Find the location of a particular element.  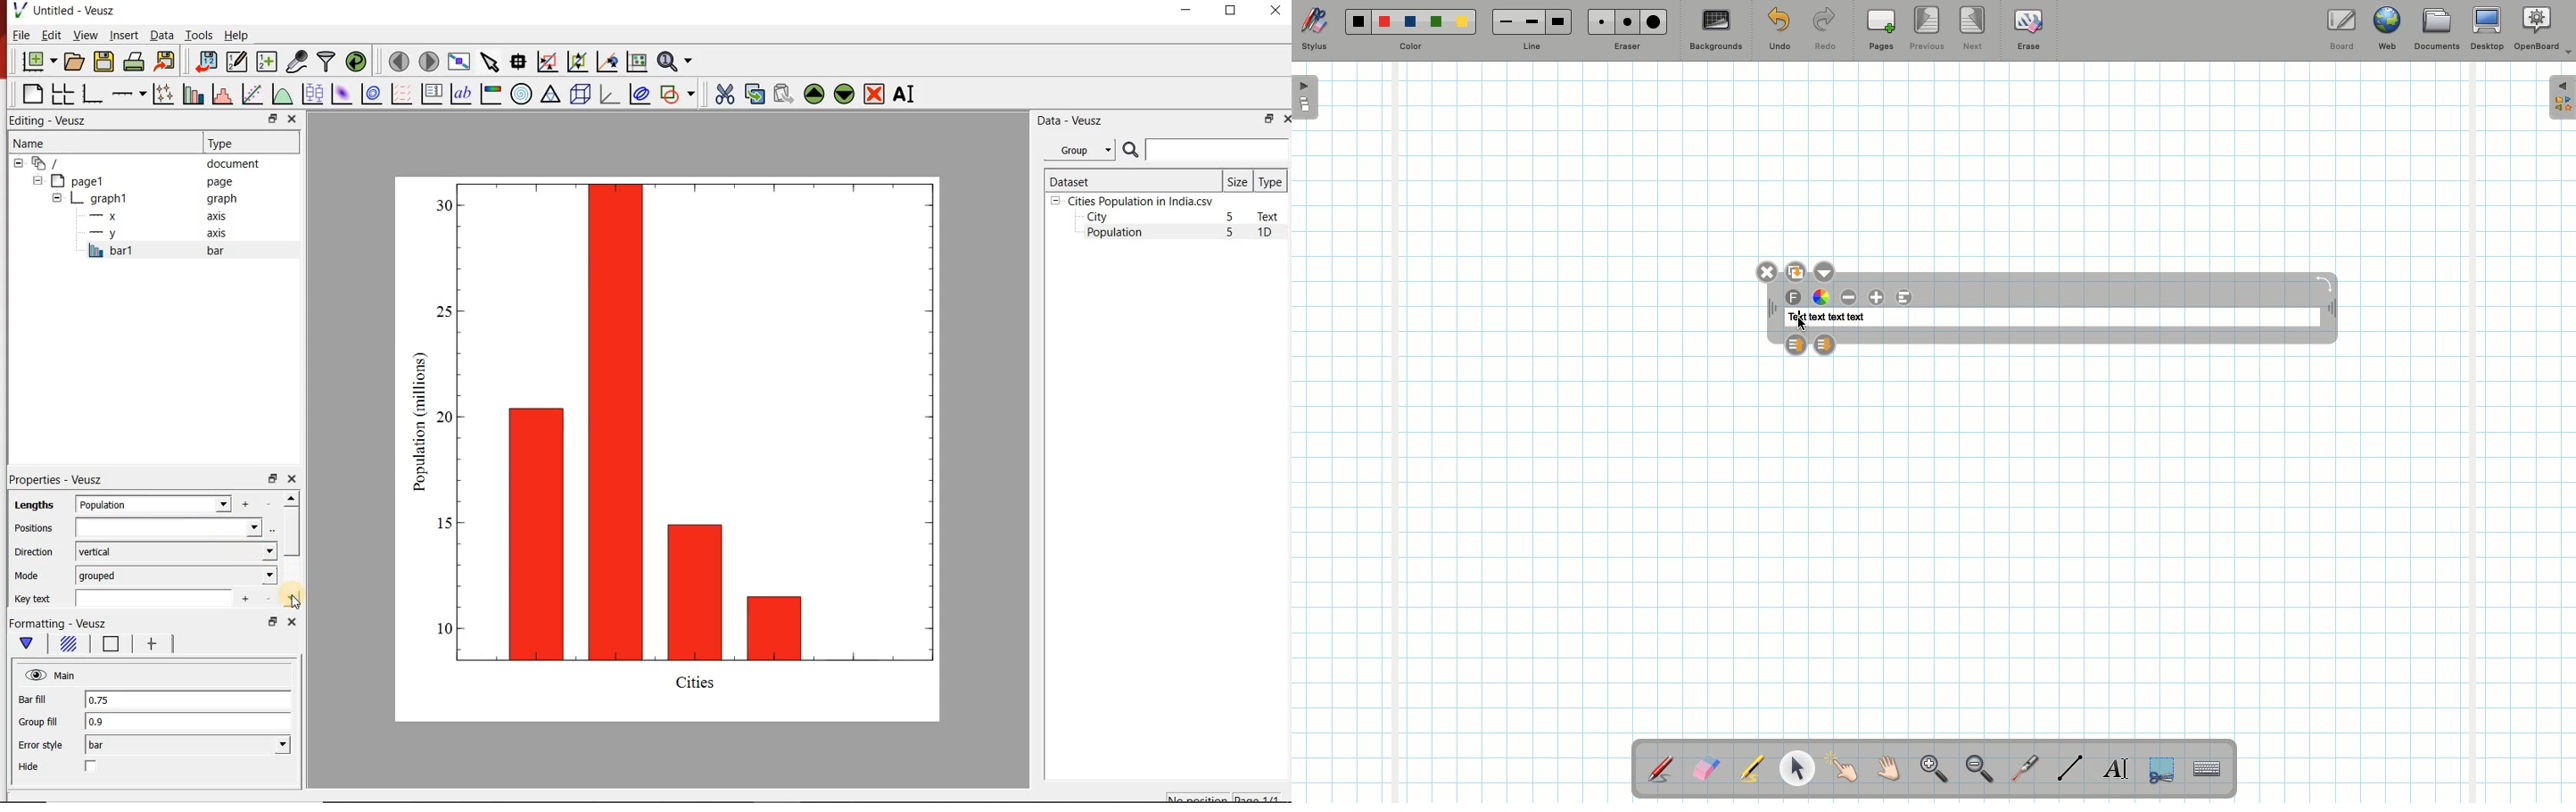

Dataset is located at coordinates (1131, 180).